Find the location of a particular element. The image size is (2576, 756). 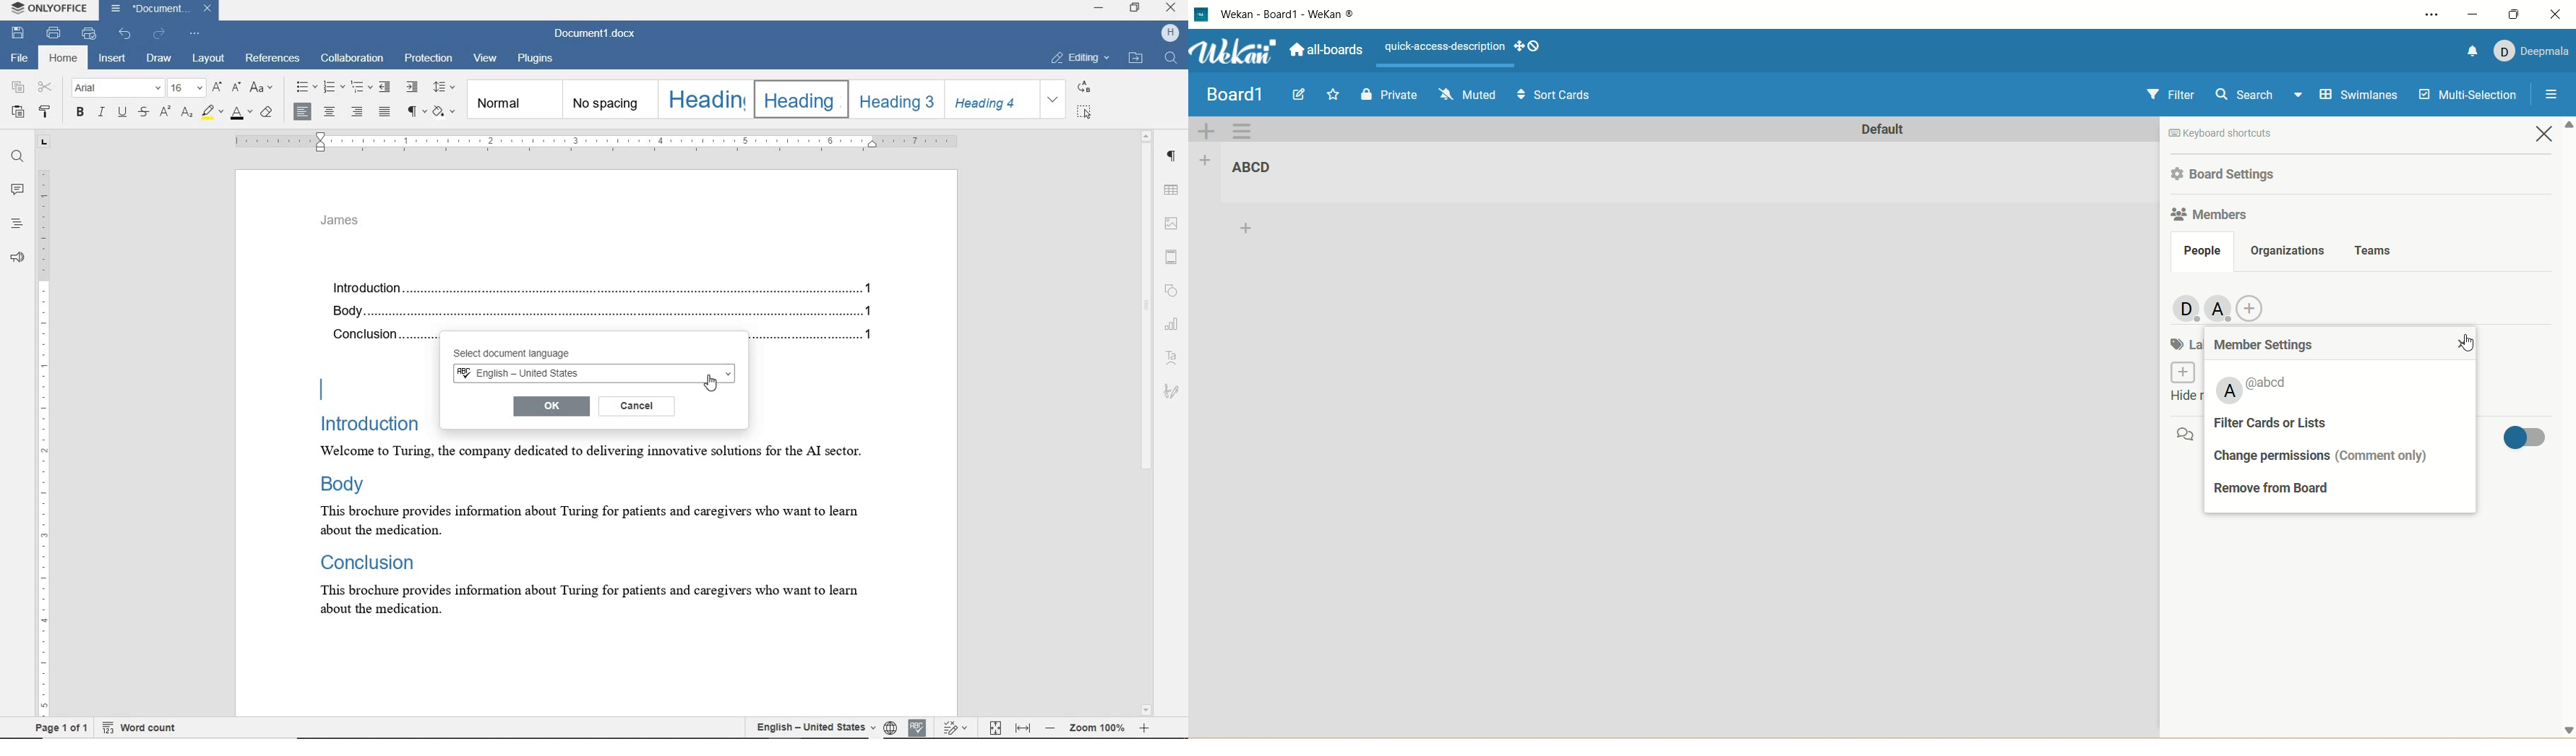

bullets is located at coordinates (306, 87).